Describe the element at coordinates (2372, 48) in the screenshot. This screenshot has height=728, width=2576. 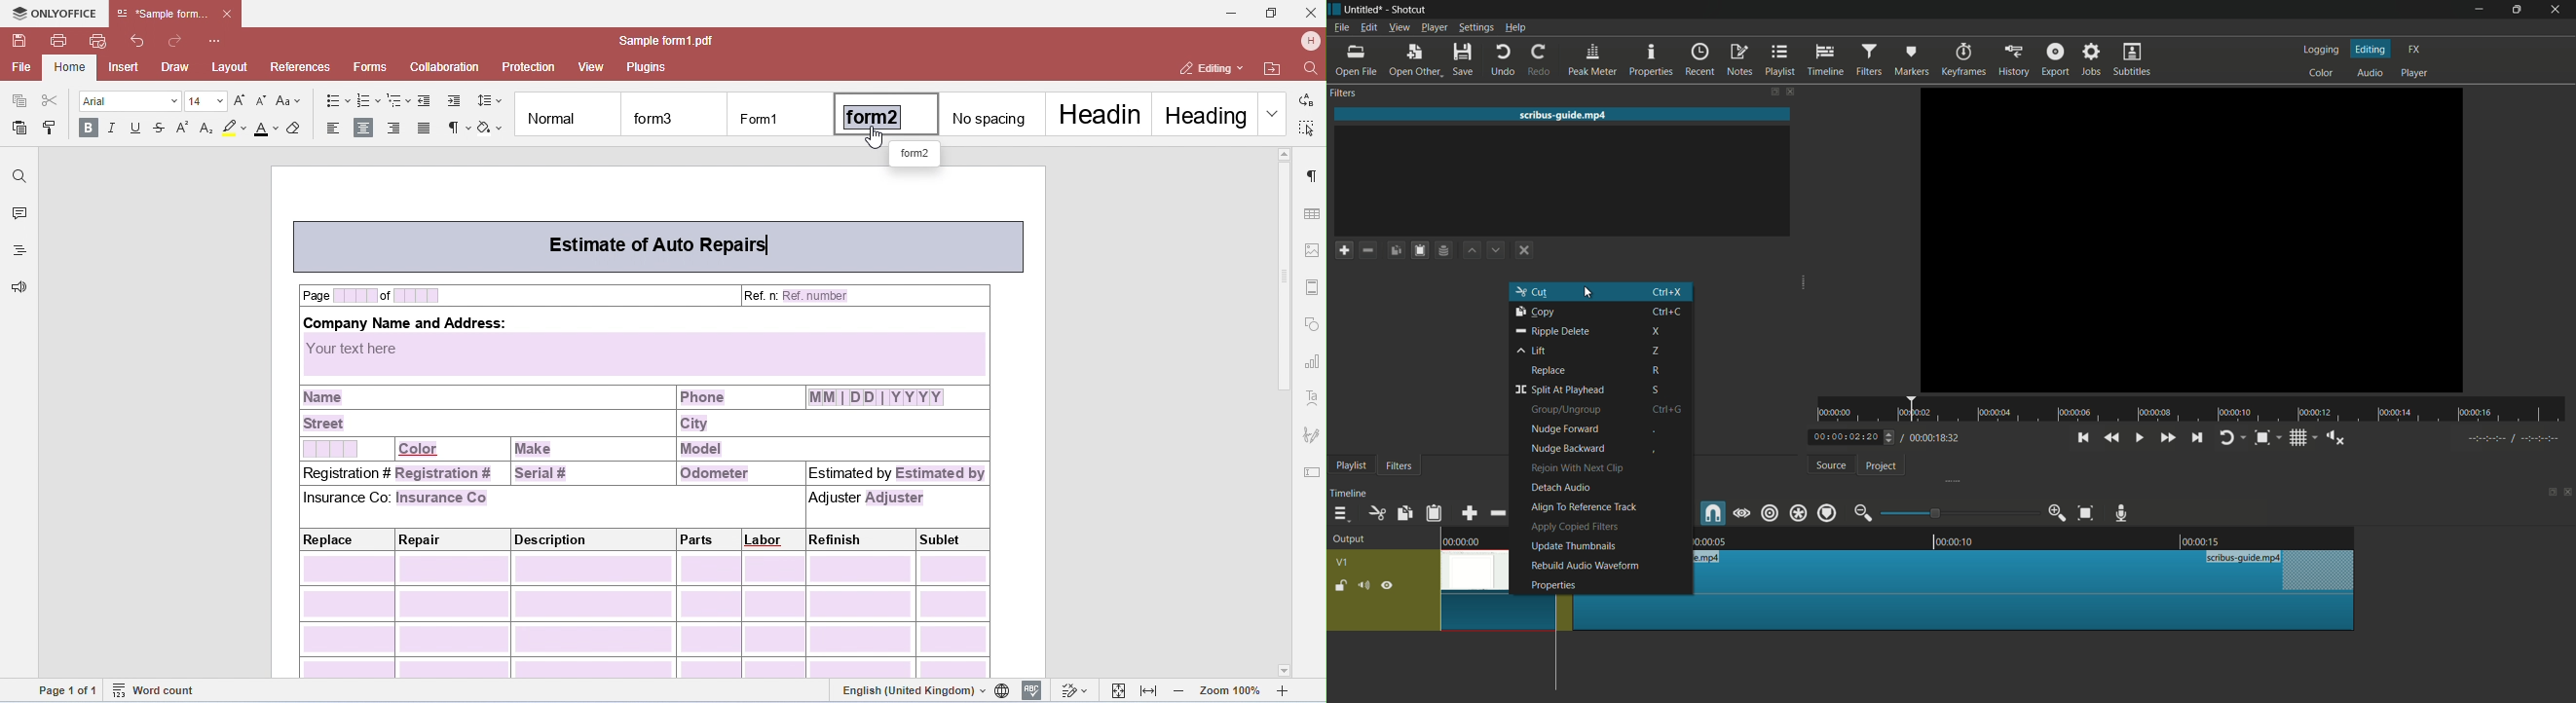
I see `editing` at that location.